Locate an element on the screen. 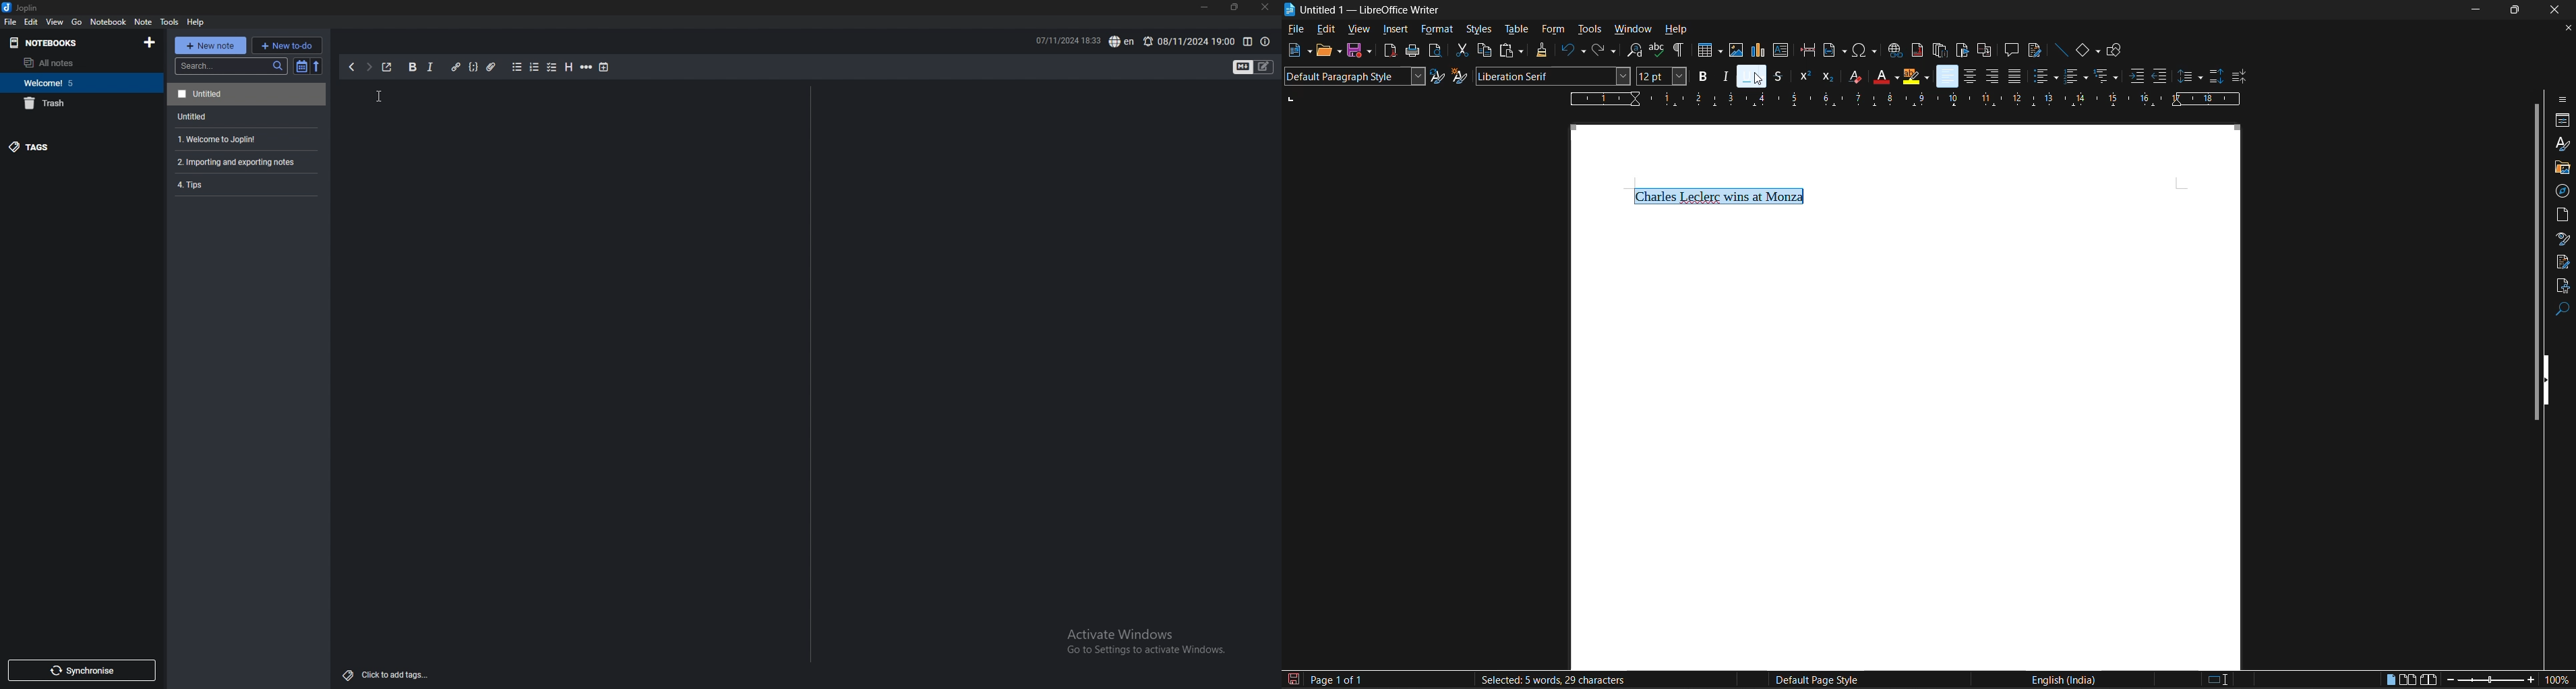  add time is located at coordinates (605, 67).